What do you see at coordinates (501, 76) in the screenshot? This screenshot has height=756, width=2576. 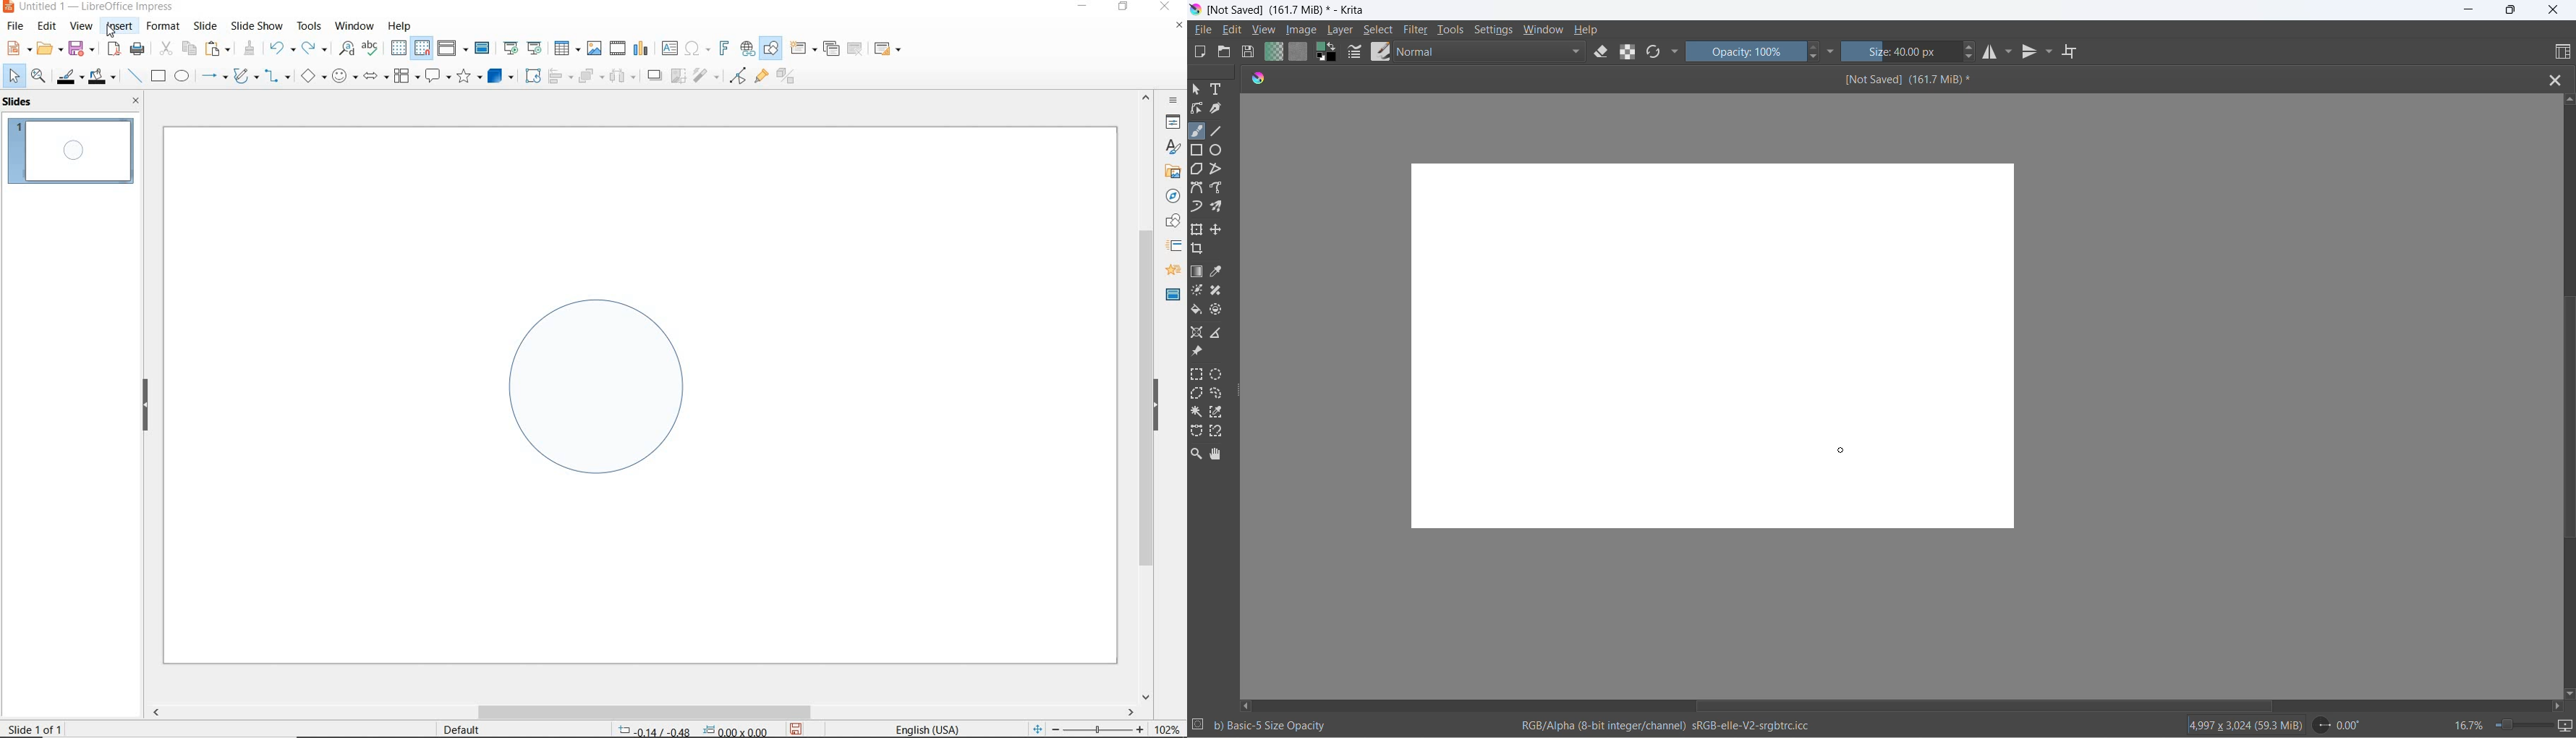 I see `3d objects` at bounding box center [501, 76].